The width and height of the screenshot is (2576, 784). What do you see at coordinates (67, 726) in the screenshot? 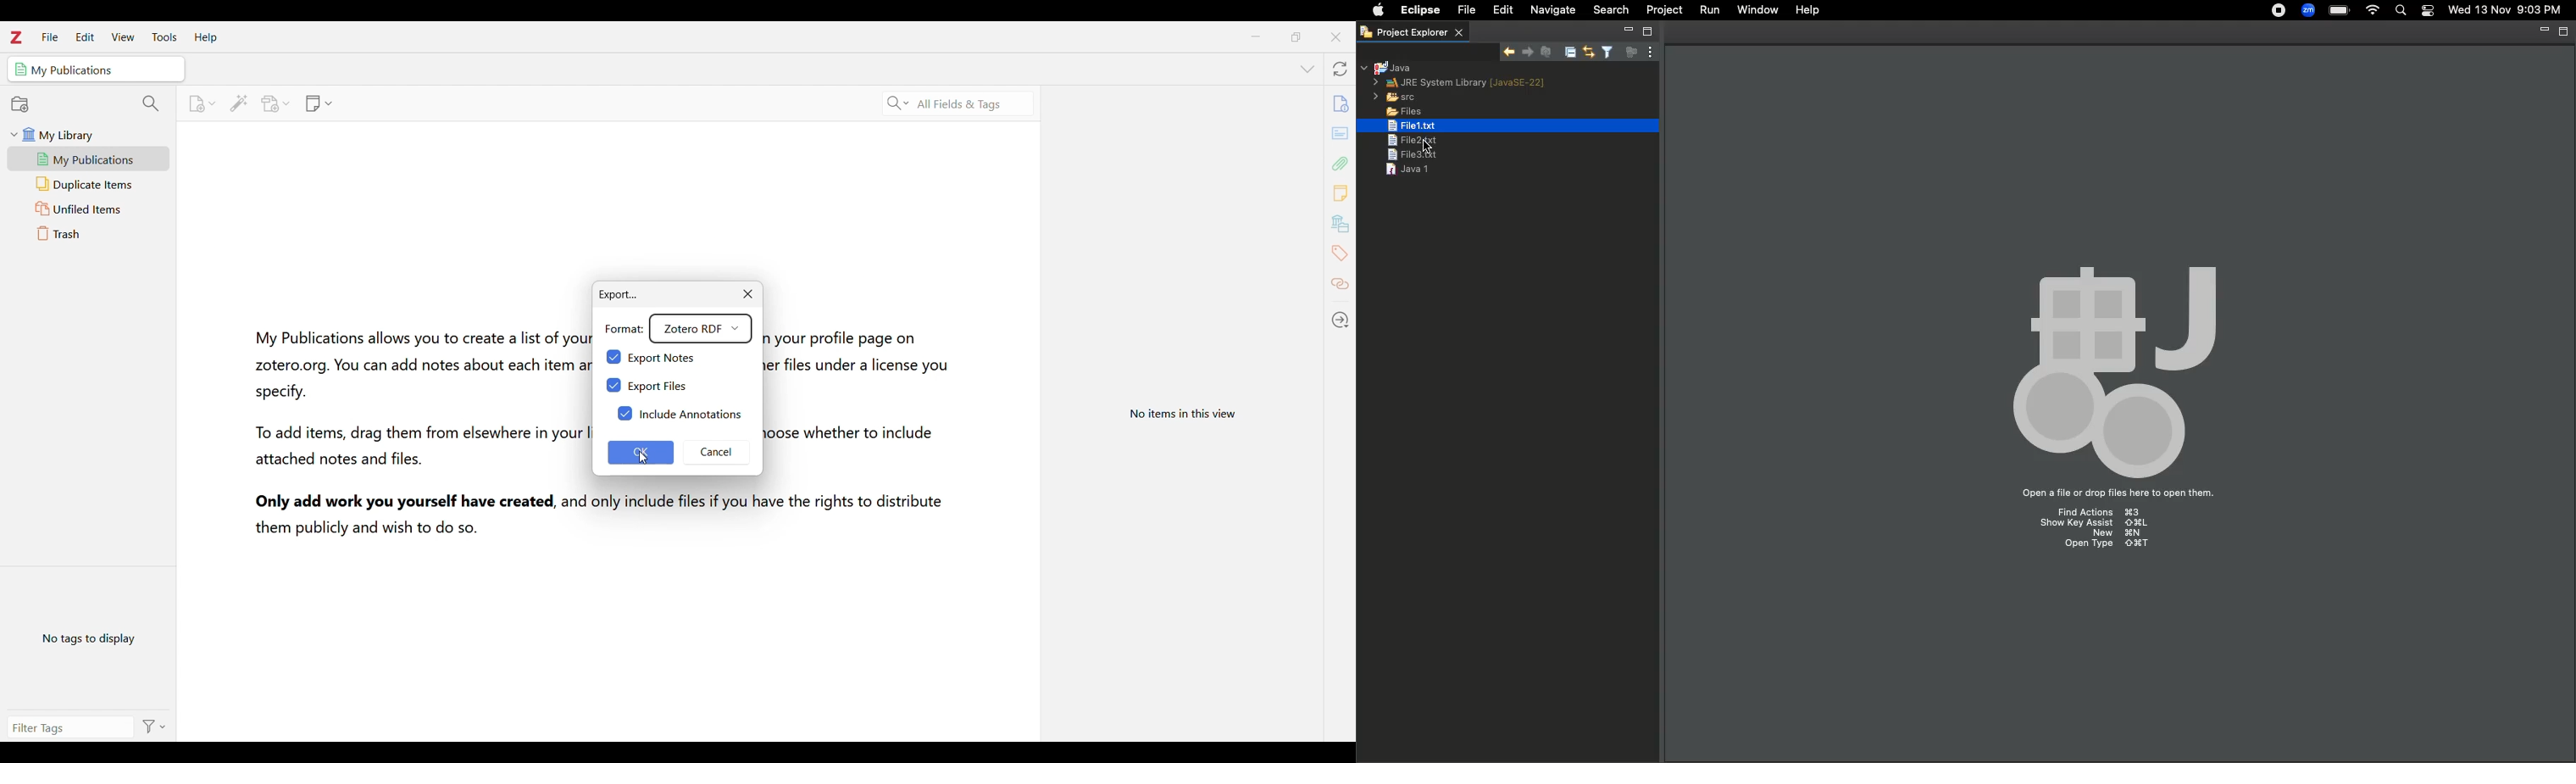
I see `Enter search manually` at bounding box center [67, 726].